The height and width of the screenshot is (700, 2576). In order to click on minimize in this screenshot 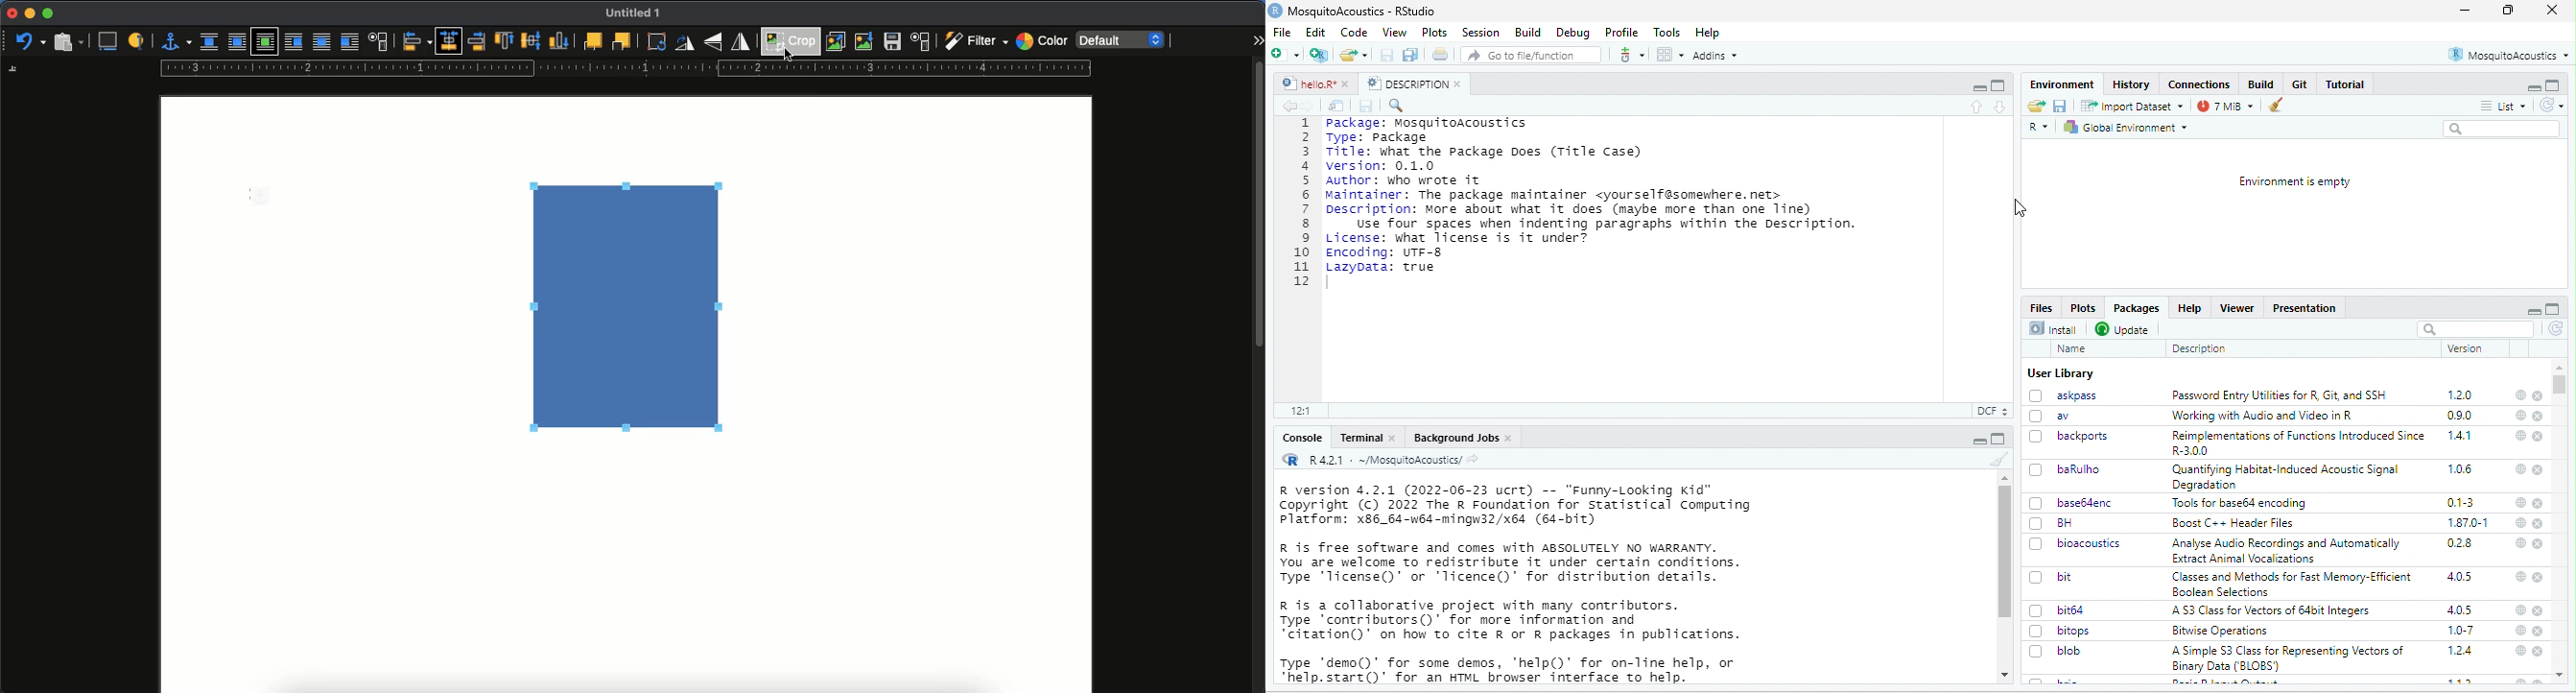, I will do `click(2532, 85)`.